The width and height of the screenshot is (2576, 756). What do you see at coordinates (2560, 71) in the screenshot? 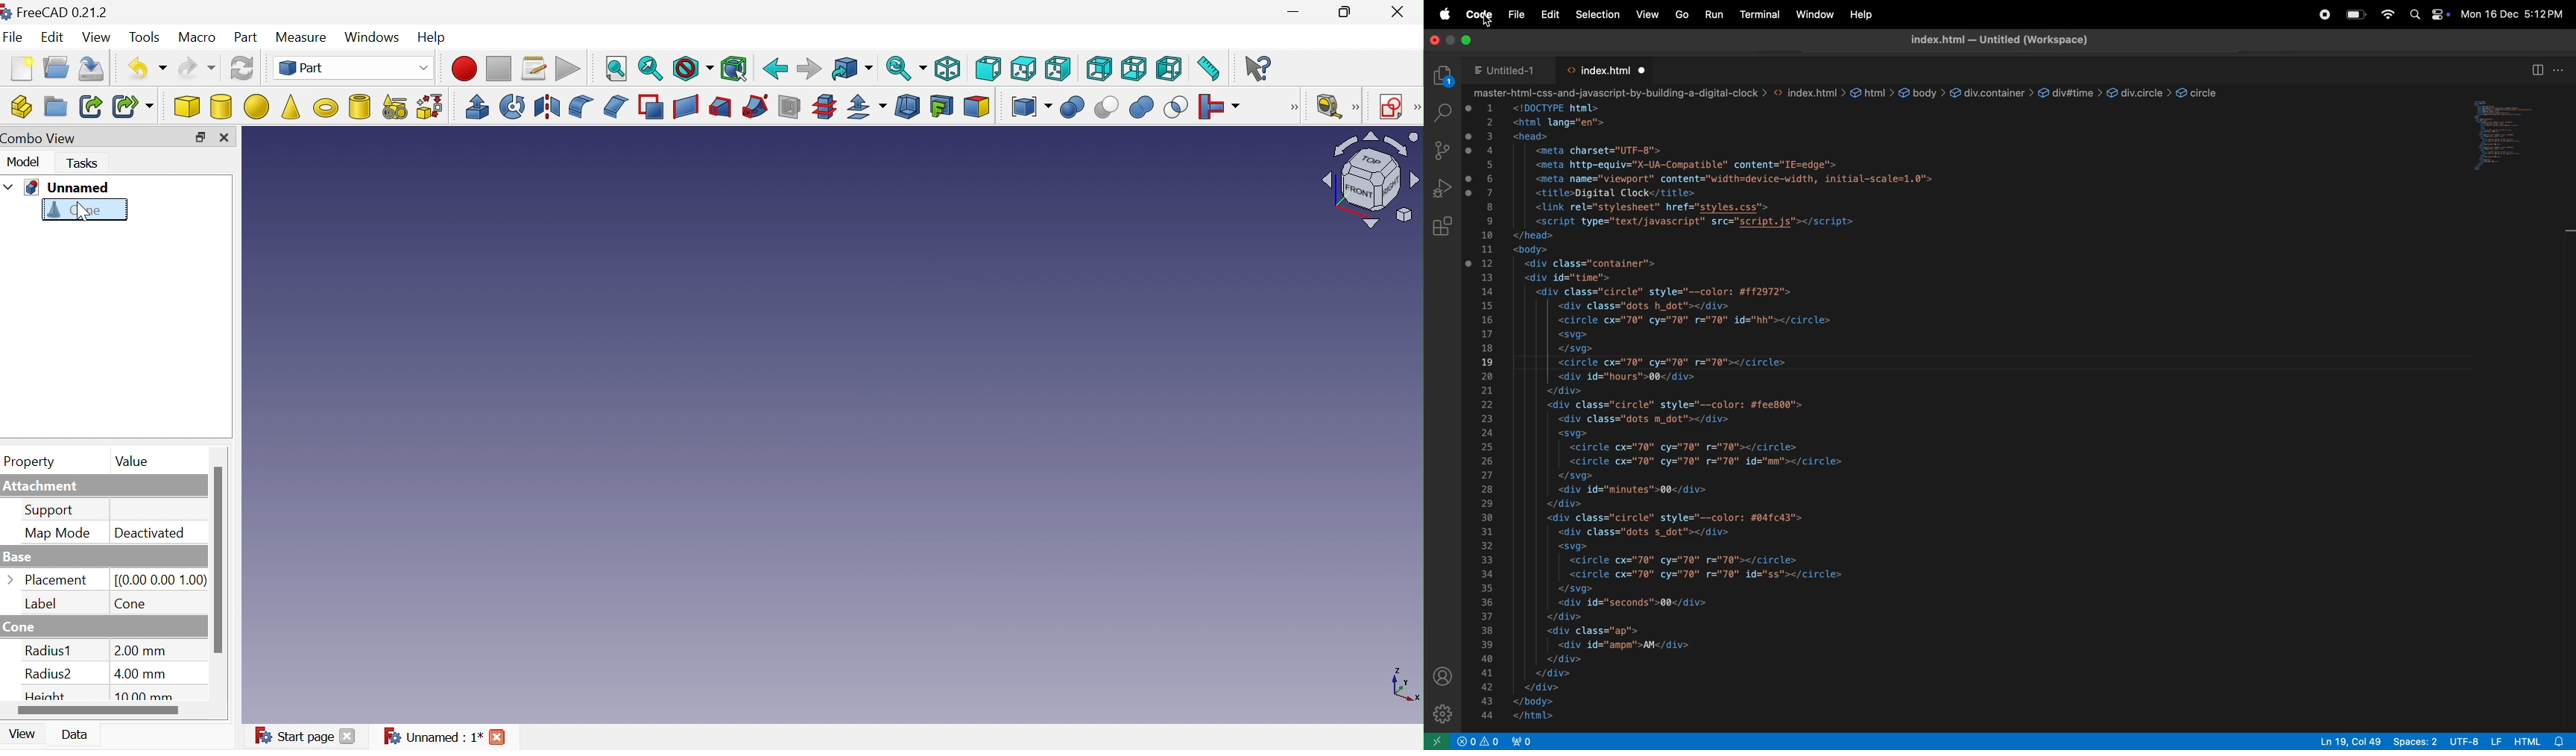
I see `options` at bounding box center [2560, 71].